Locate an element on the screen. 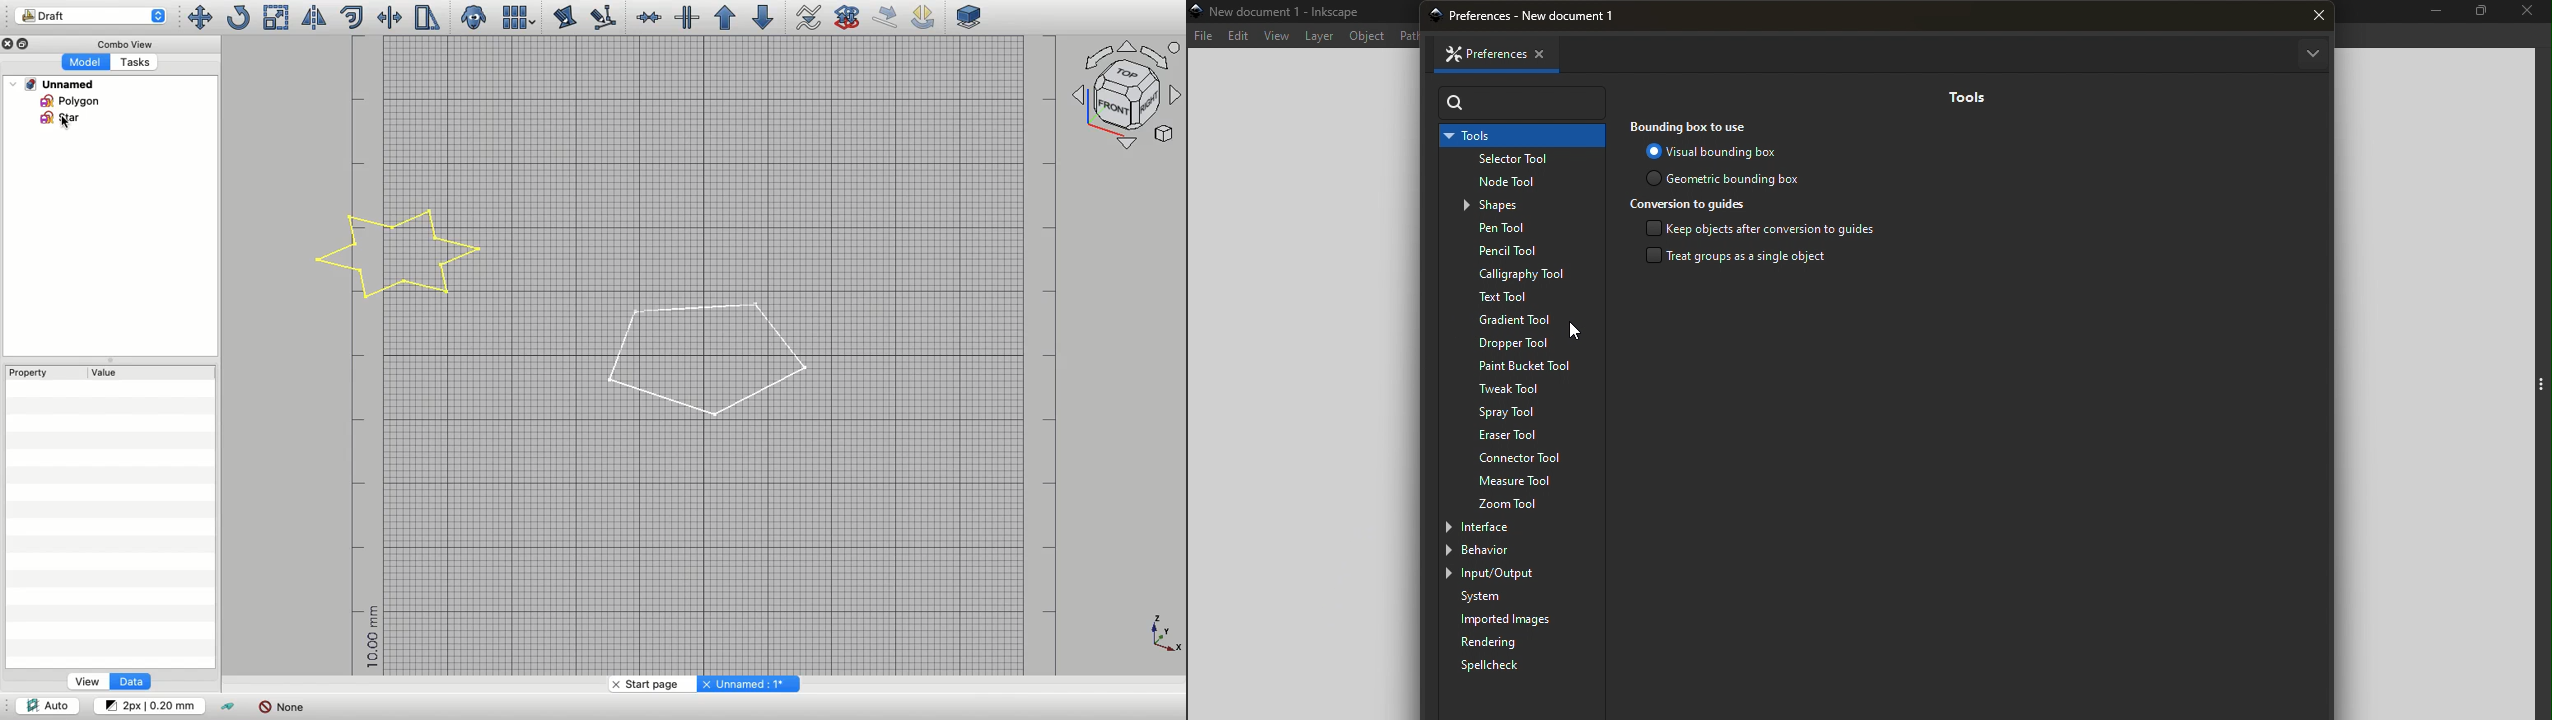 The height and width of the screenshot is (728, 2576). Upgrade is located at coordinates (725, 18).